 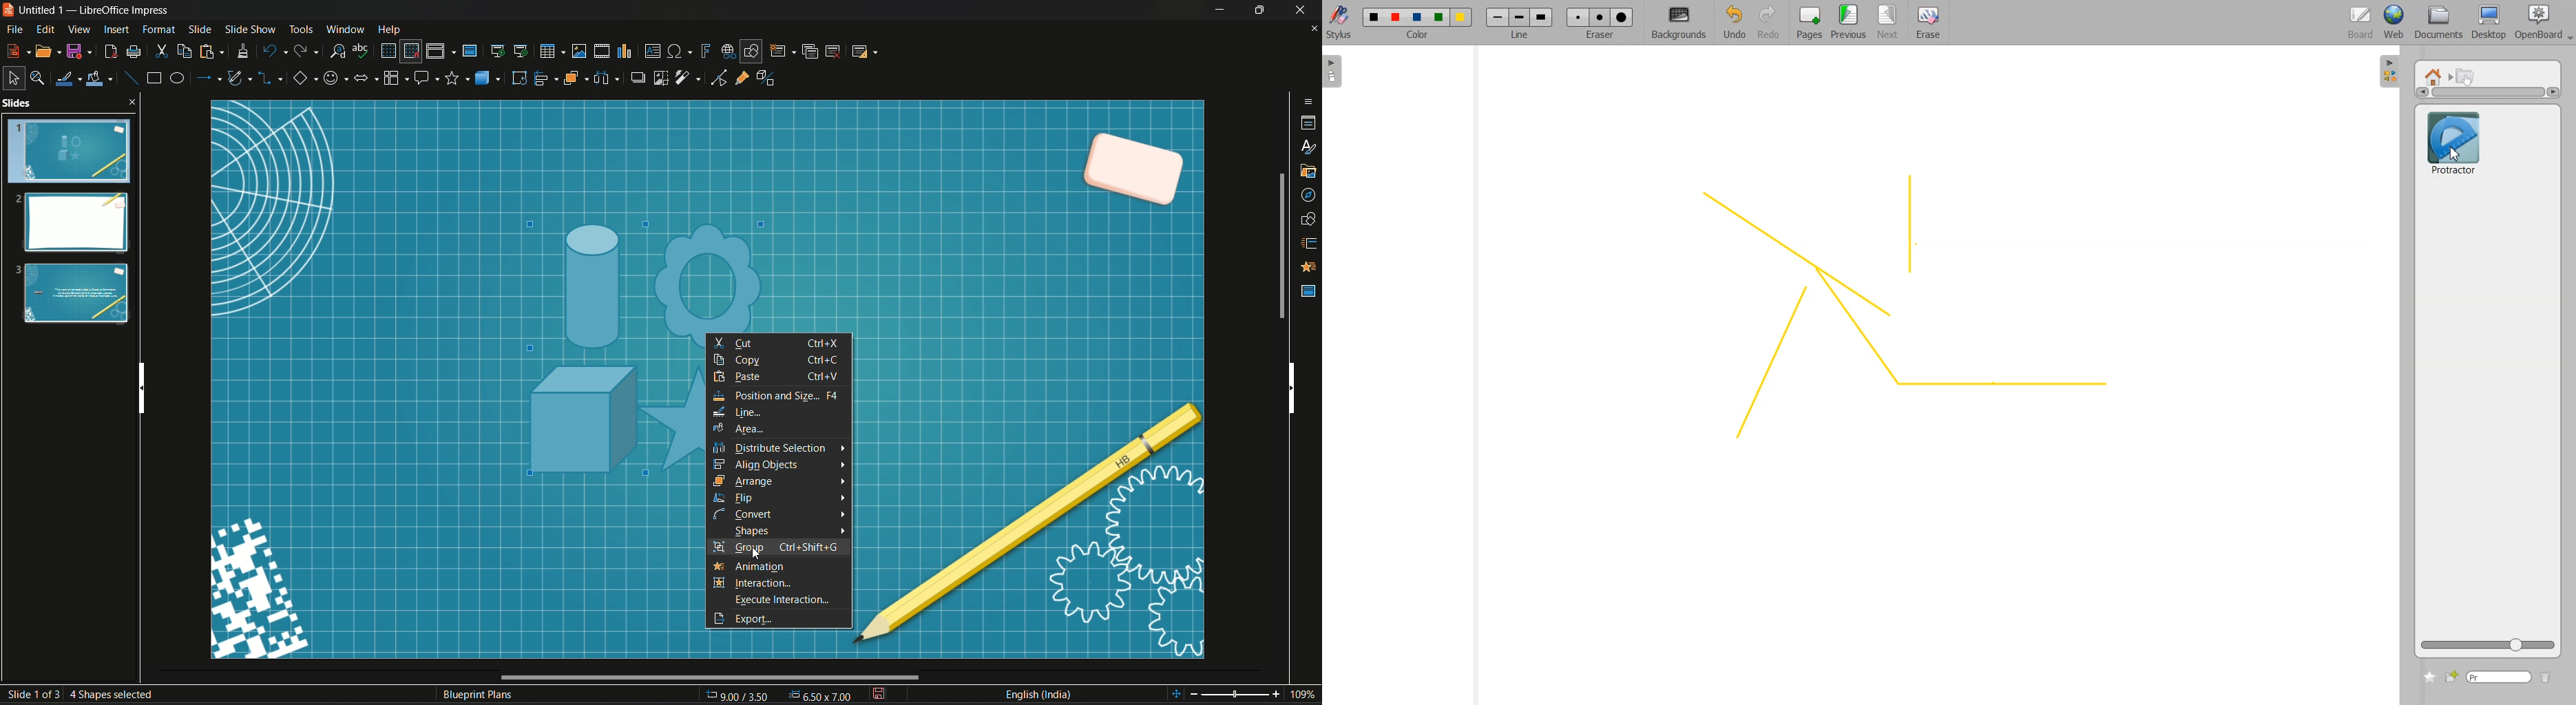 I want to click on Interactive, so click(x=2467, y=76).